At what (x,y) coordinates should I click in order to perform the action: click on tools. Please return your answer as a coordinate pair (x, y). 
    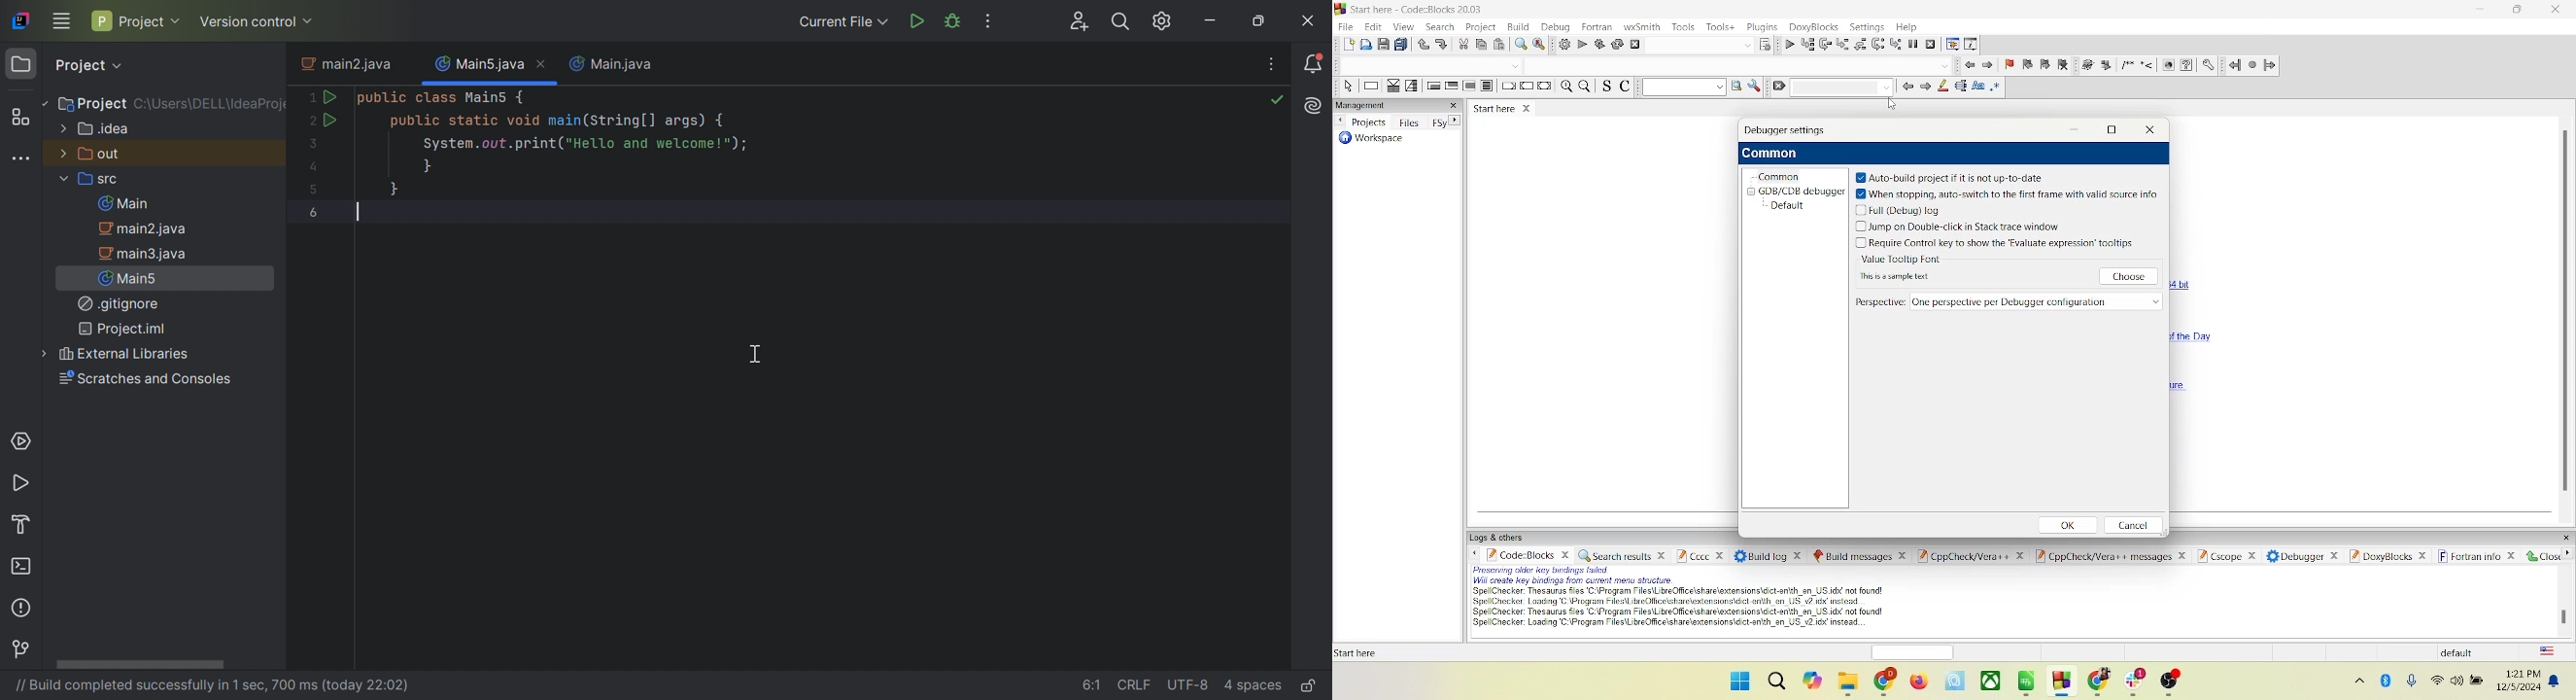
    Looking at the image, I should click on (1685, 28).